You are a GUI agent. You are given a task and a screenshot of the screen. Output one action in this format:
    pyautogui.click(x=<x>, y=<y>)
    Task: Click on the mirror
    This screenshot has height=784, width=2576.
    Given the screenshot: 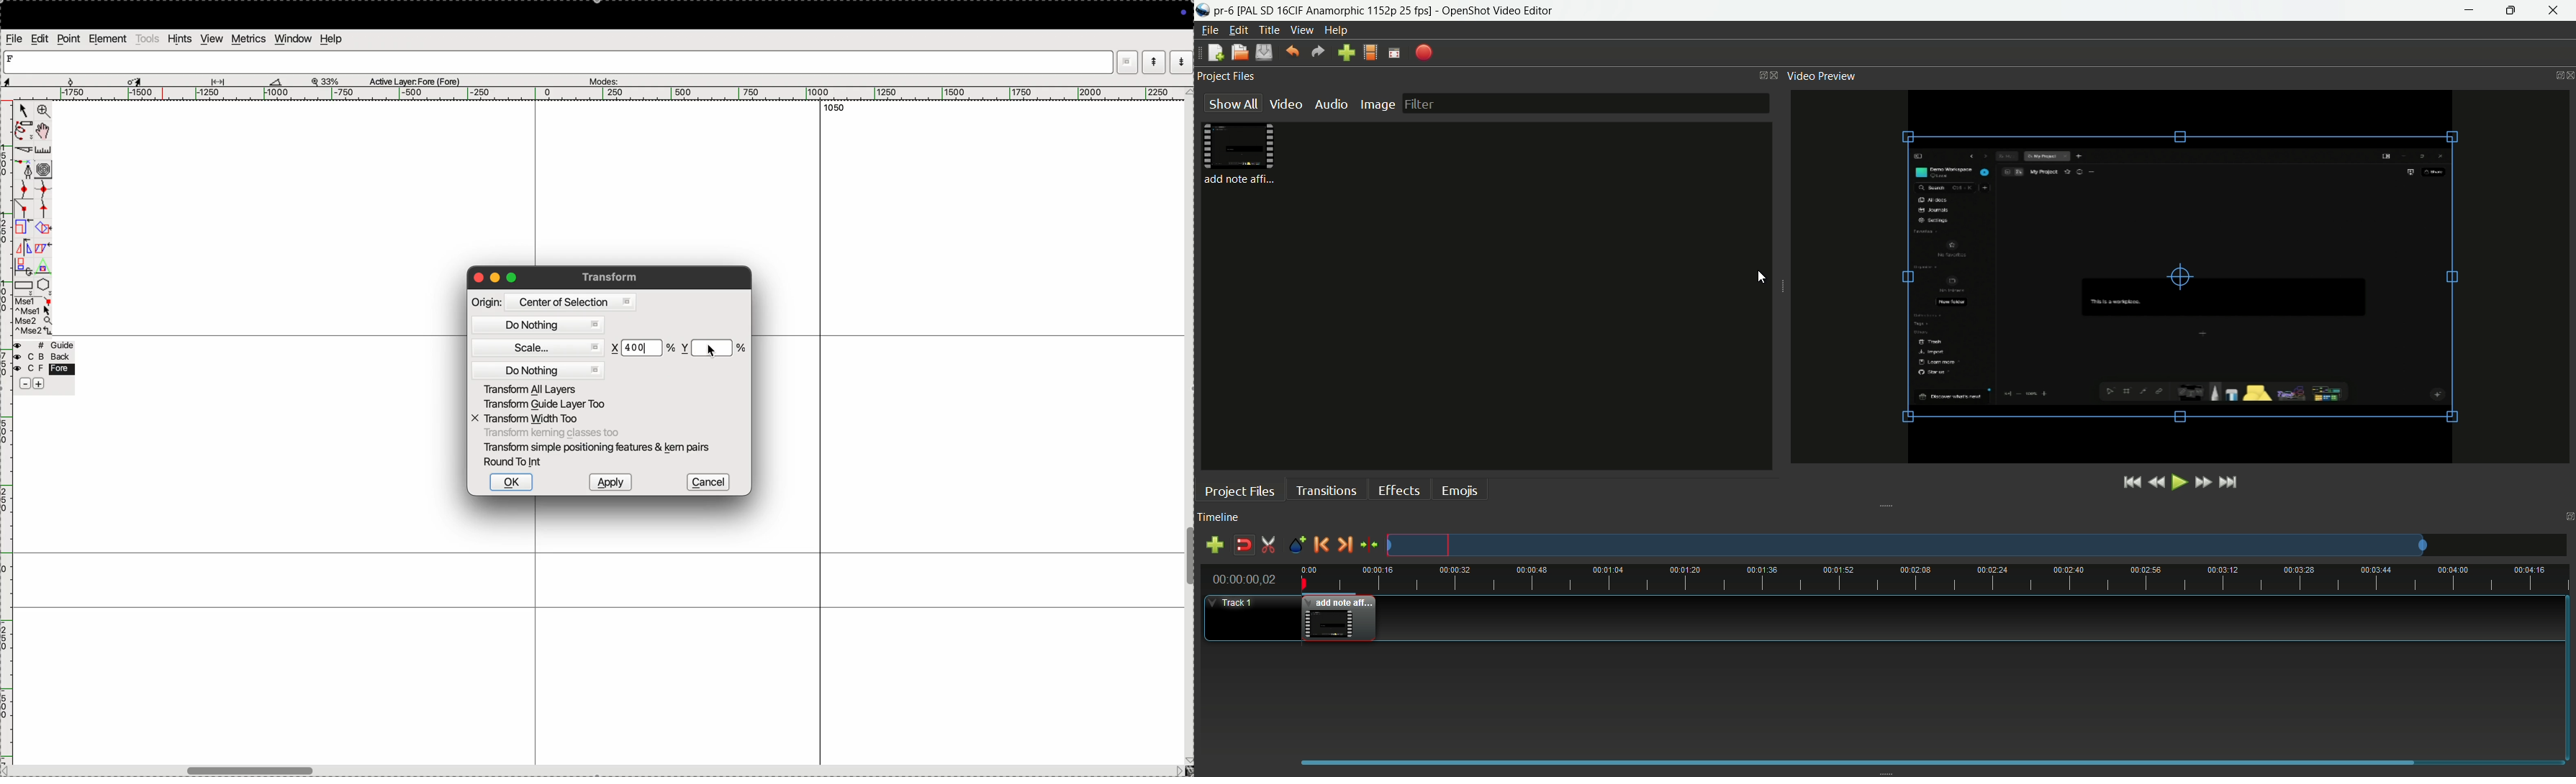 What is the action you would take?
    pyautogui.click(x=32, y=249)
    